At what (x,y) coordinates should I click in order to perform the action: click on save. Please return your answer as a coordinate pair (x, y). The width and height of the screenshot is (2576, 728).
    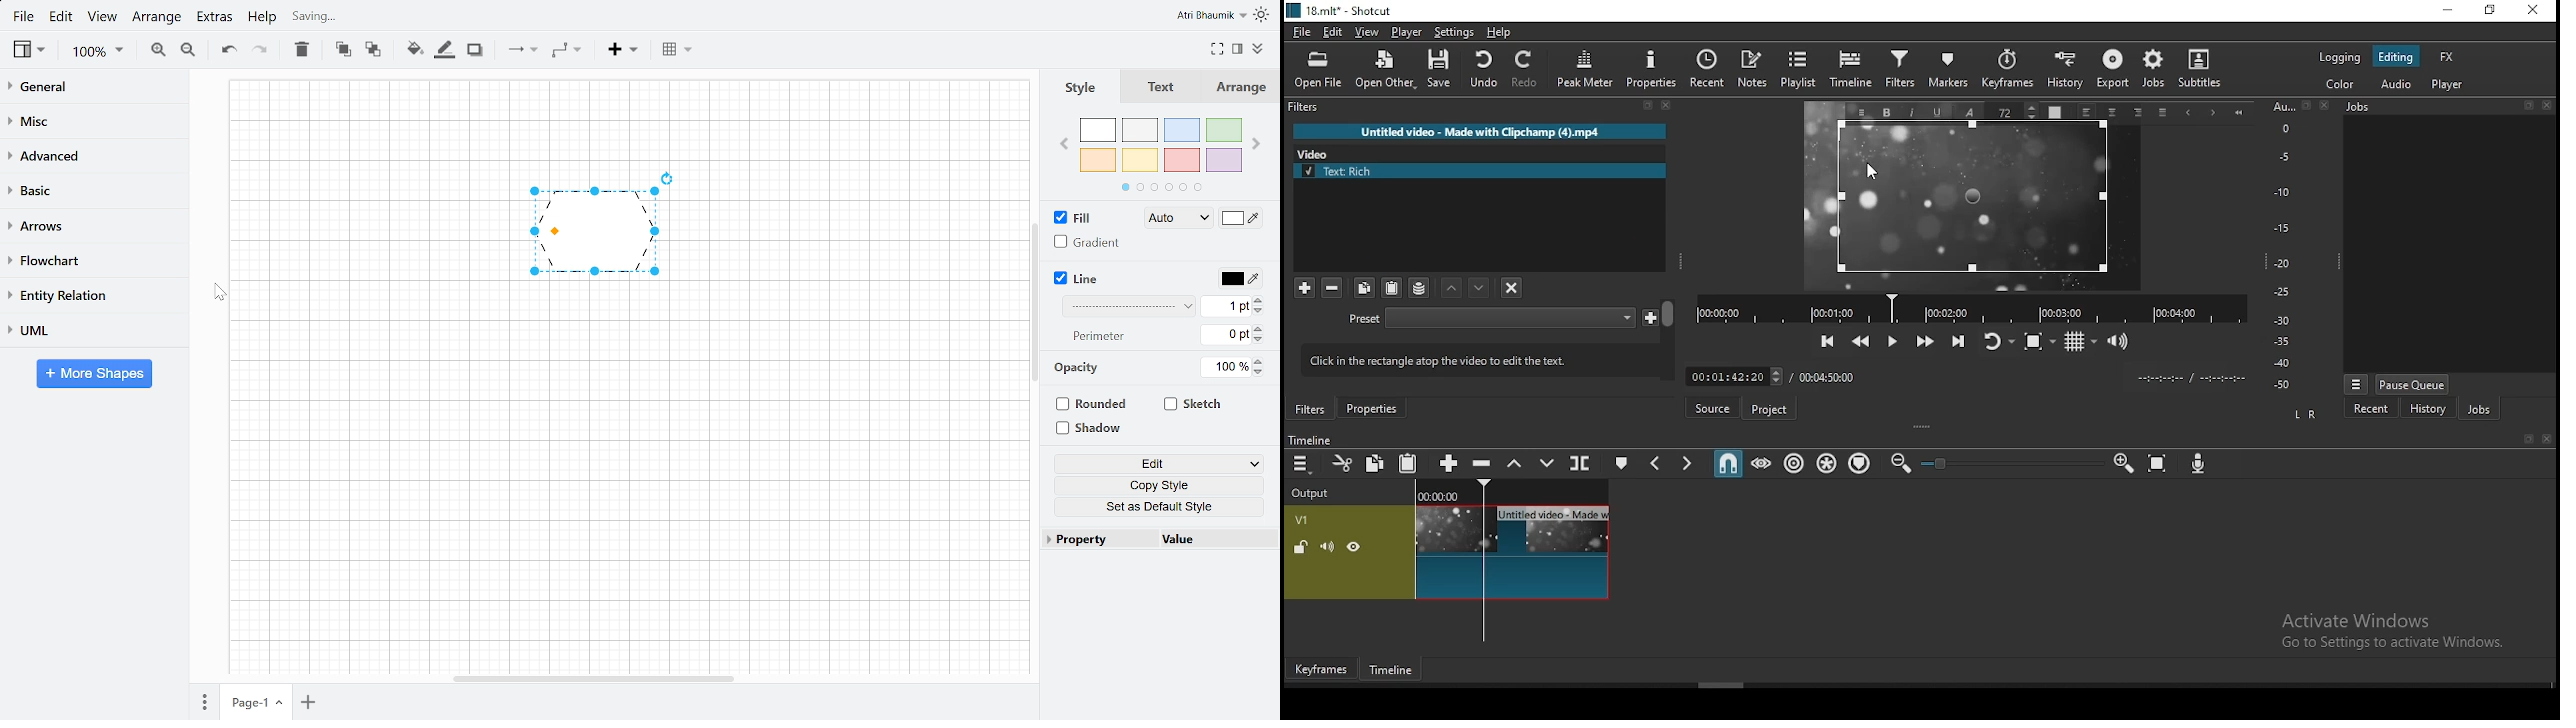
    Looking at the image, I should click on (1439, 68).